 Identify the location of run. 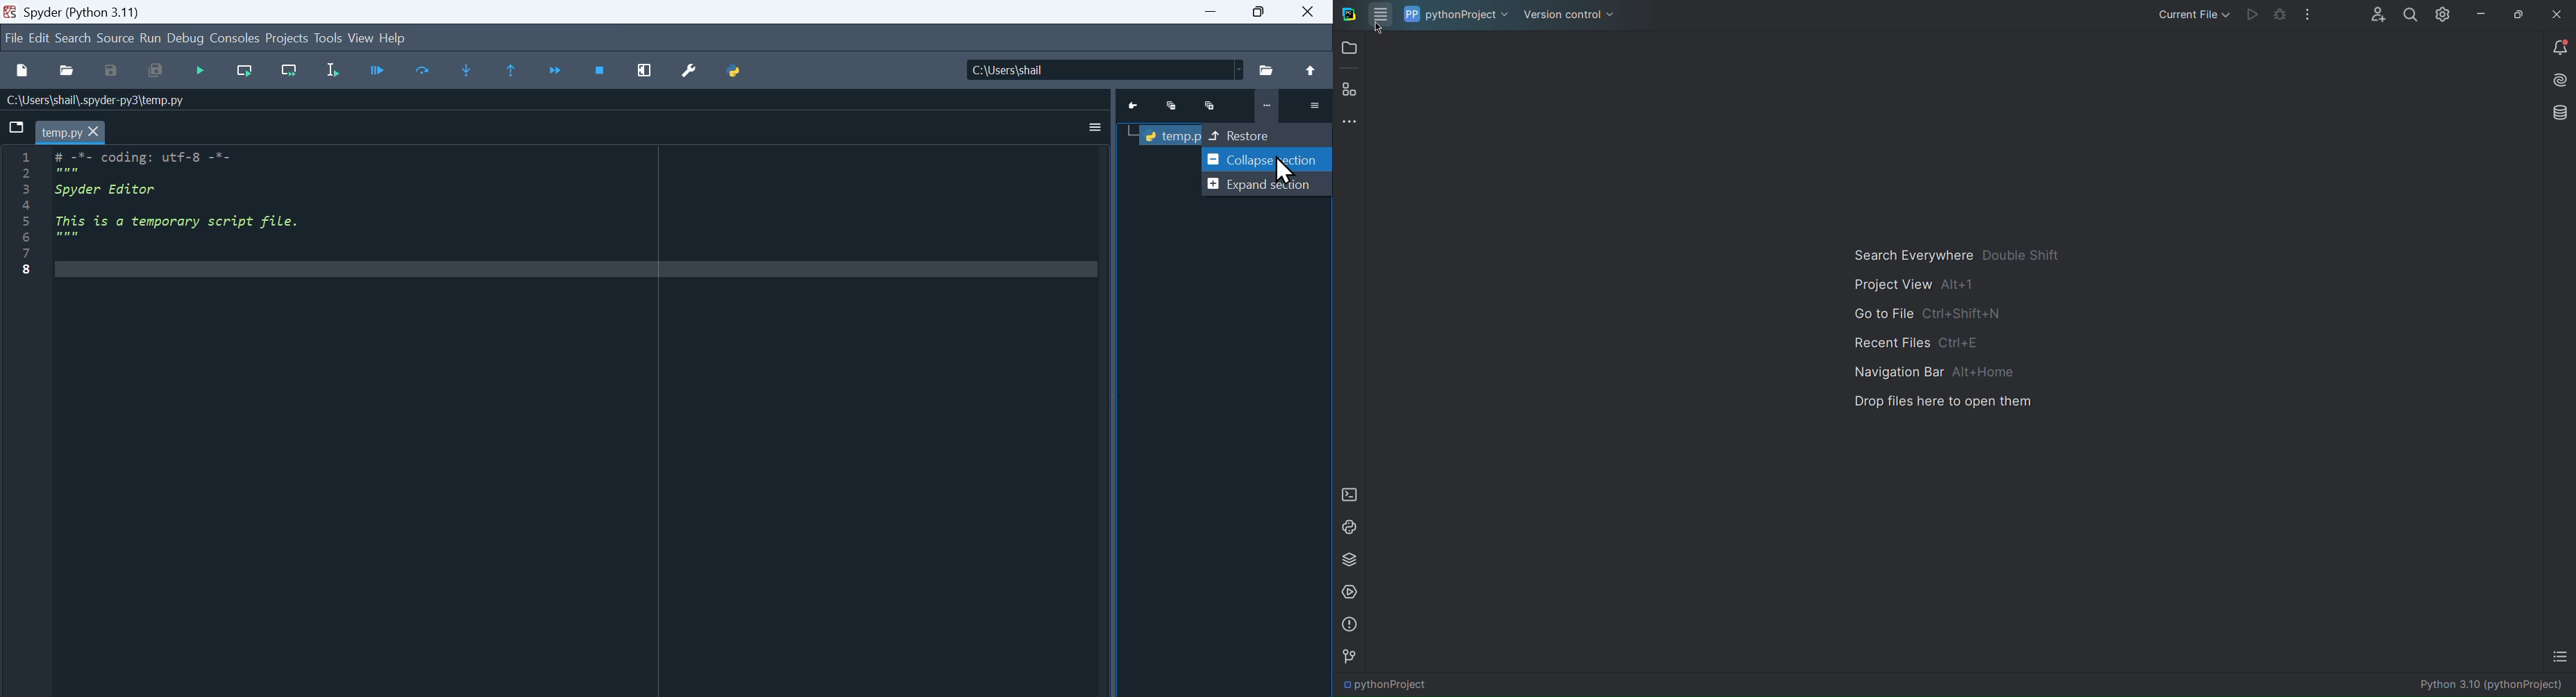
(151, 39).